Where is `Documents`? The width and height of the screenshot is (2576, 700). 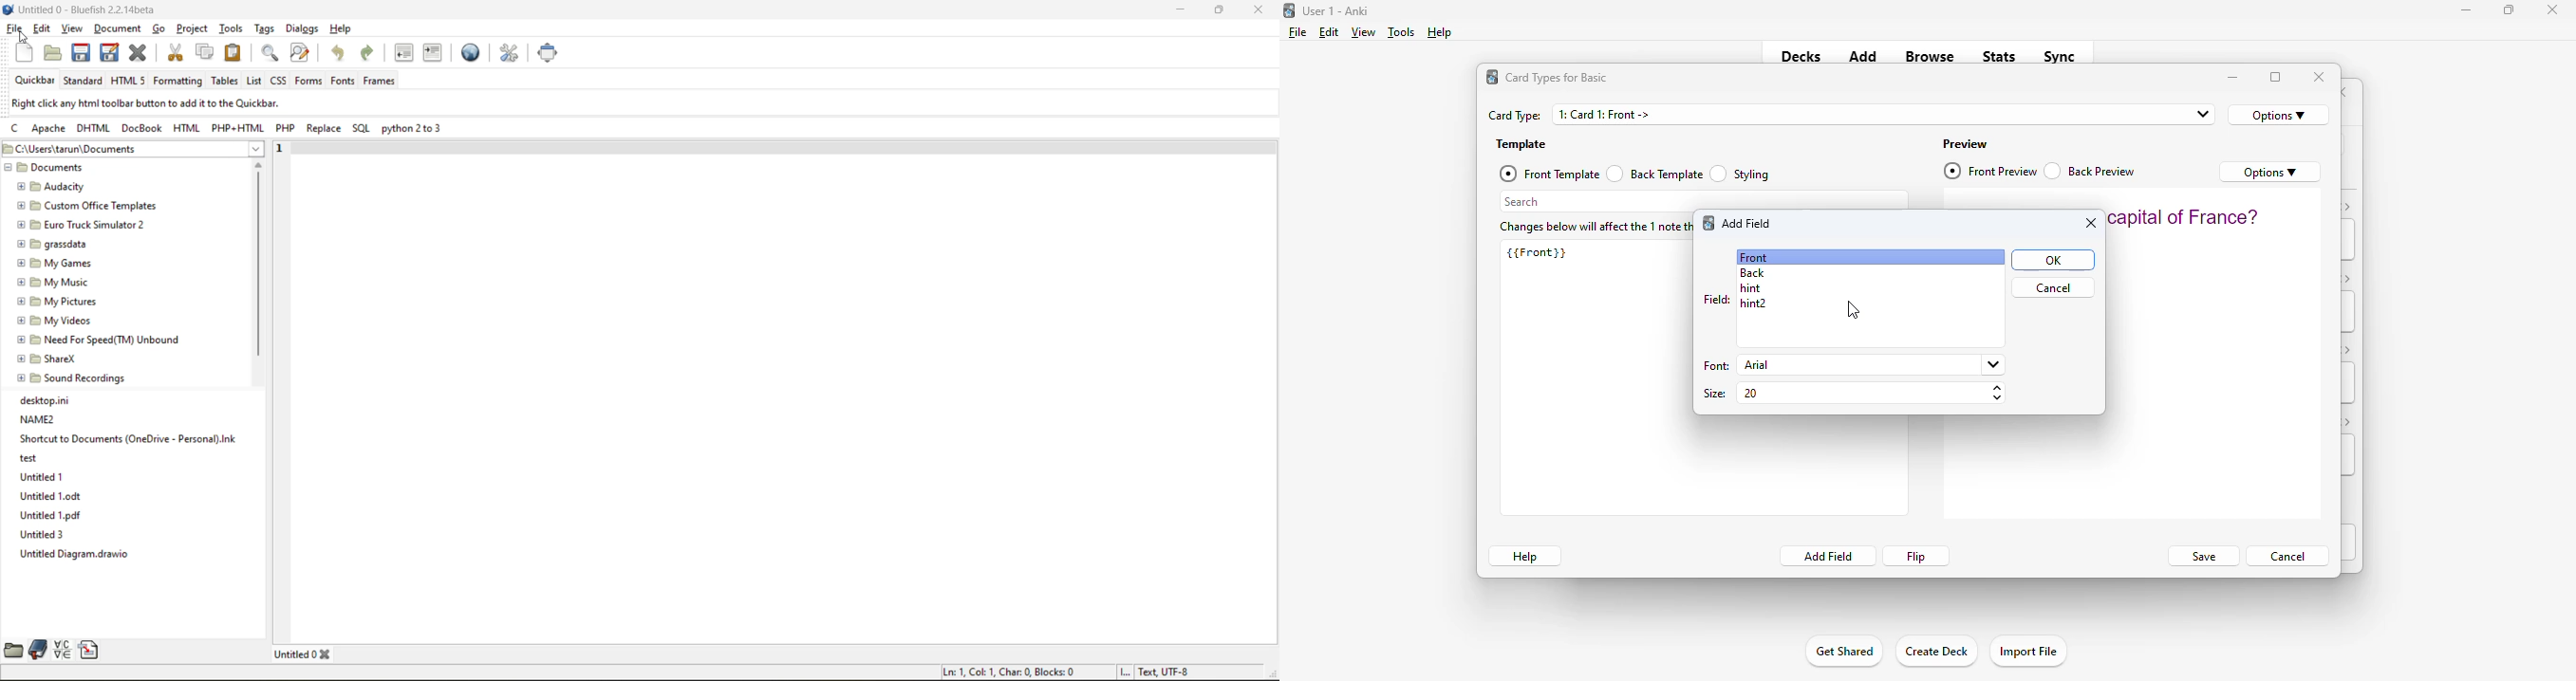 Documents is located at coordinates (51, 168).